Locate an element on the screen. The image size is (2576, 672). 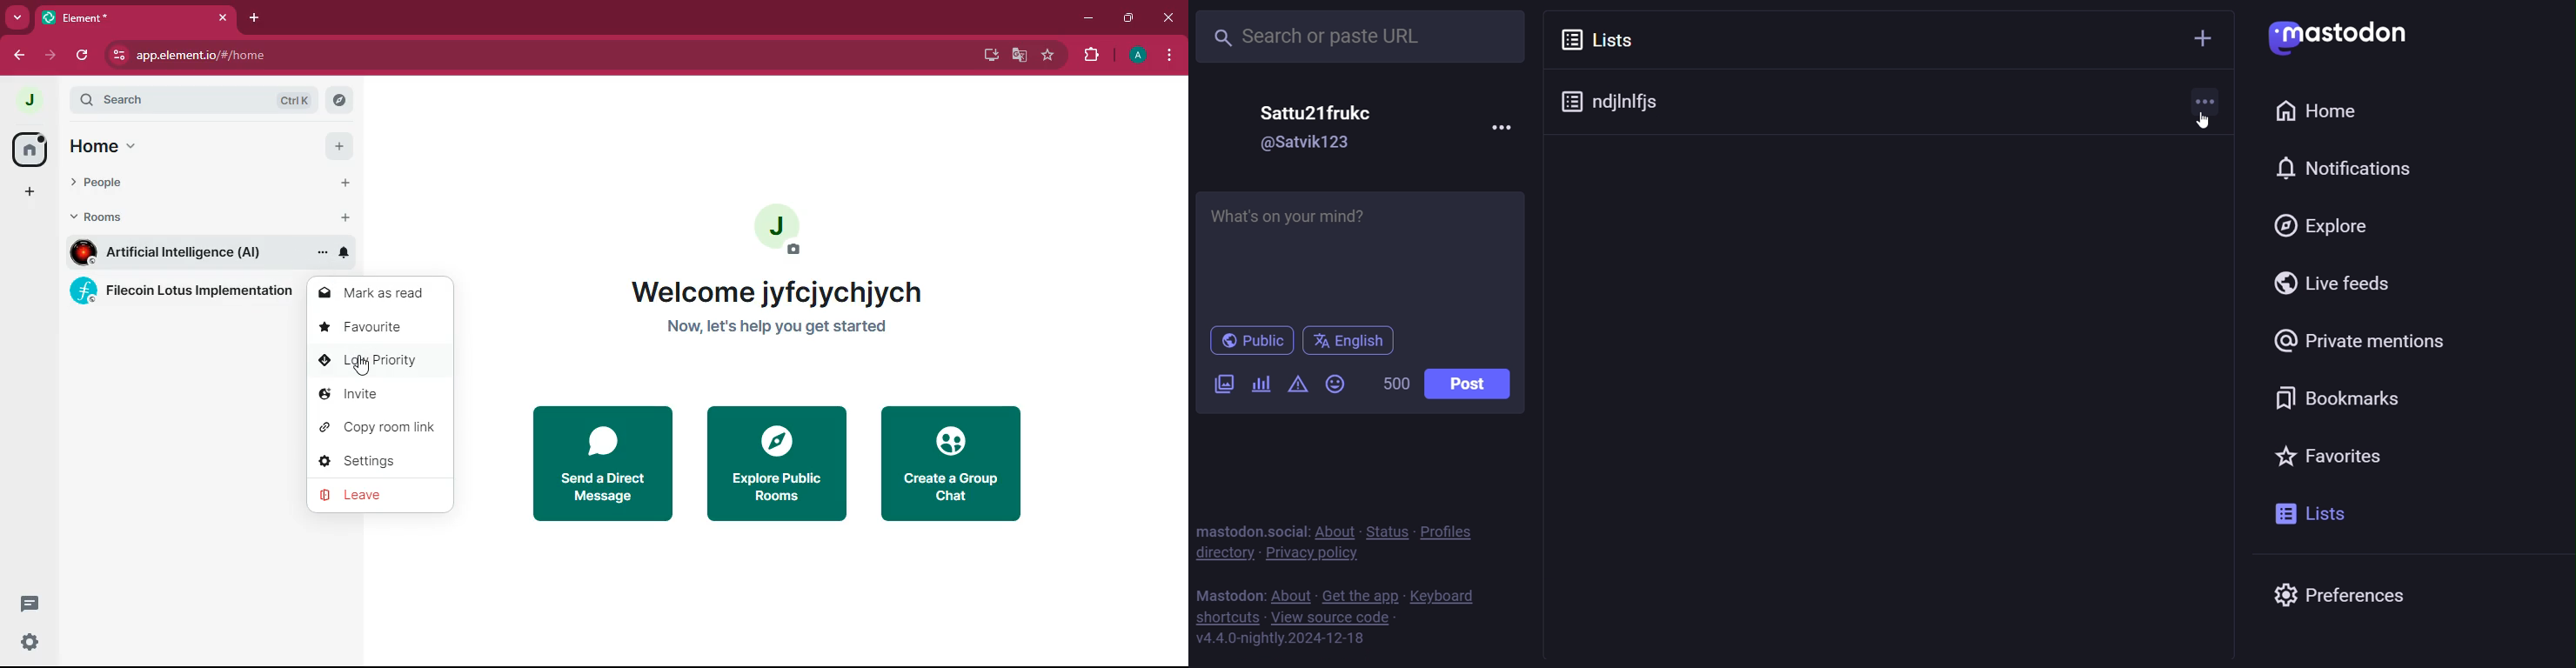
english is located at coordinates (1348, 341).